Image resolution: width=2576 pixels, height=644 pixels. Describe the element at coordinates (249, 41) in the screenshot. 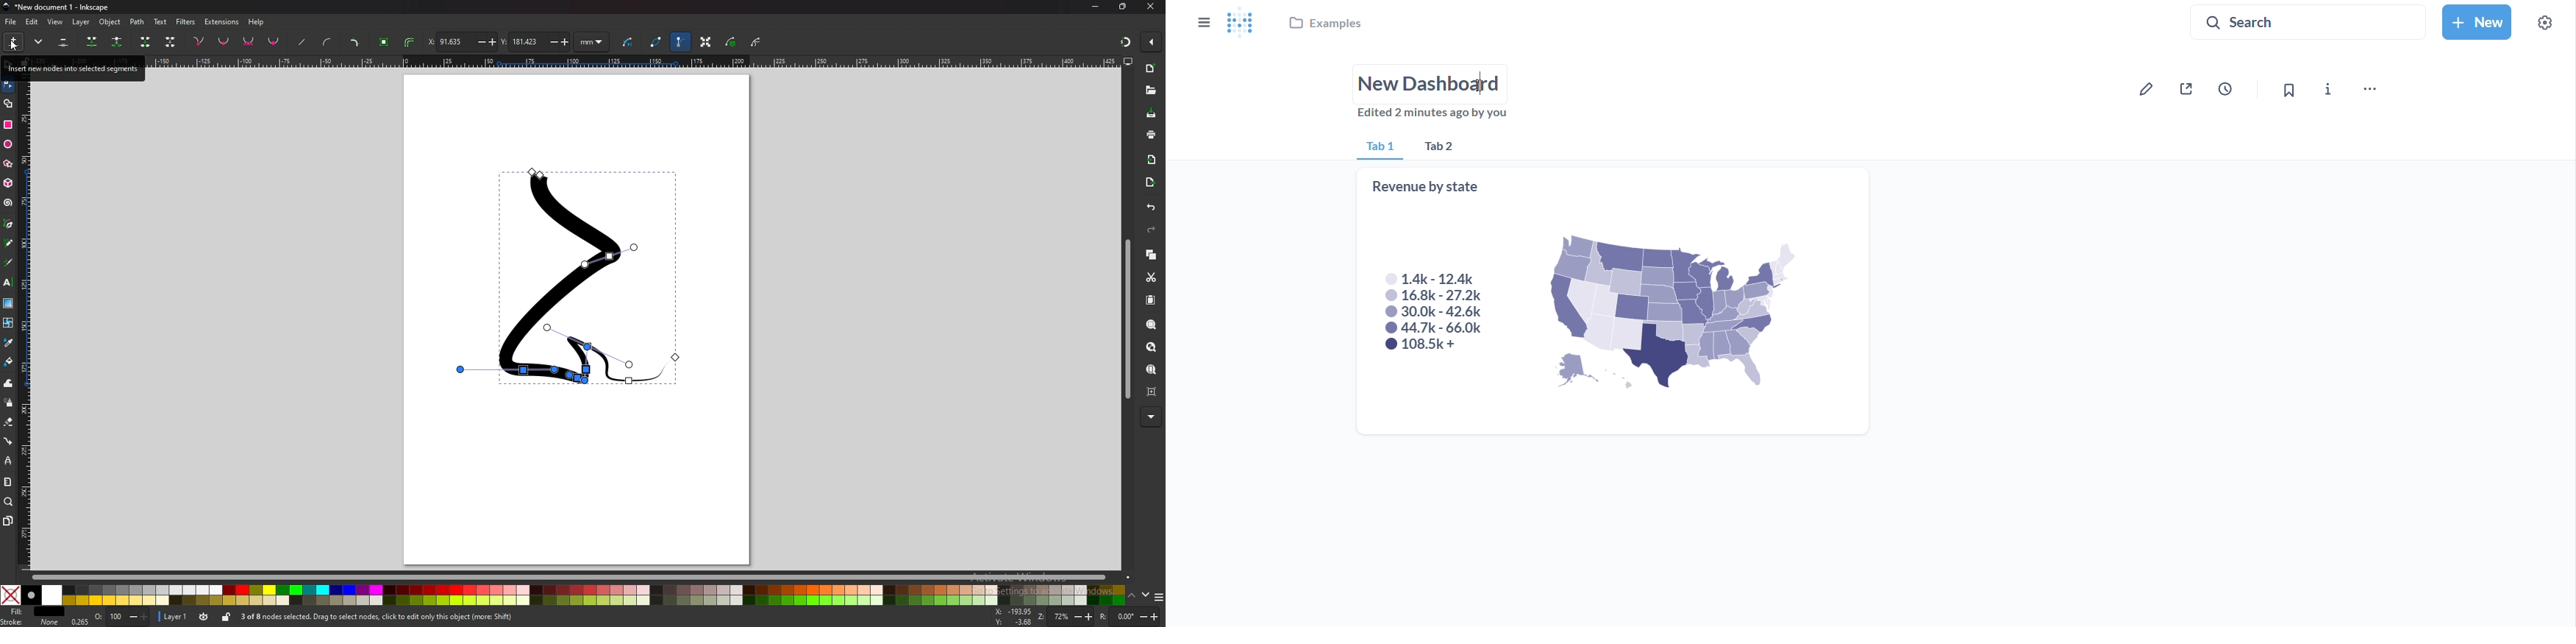

I see `symmetric` at that location.